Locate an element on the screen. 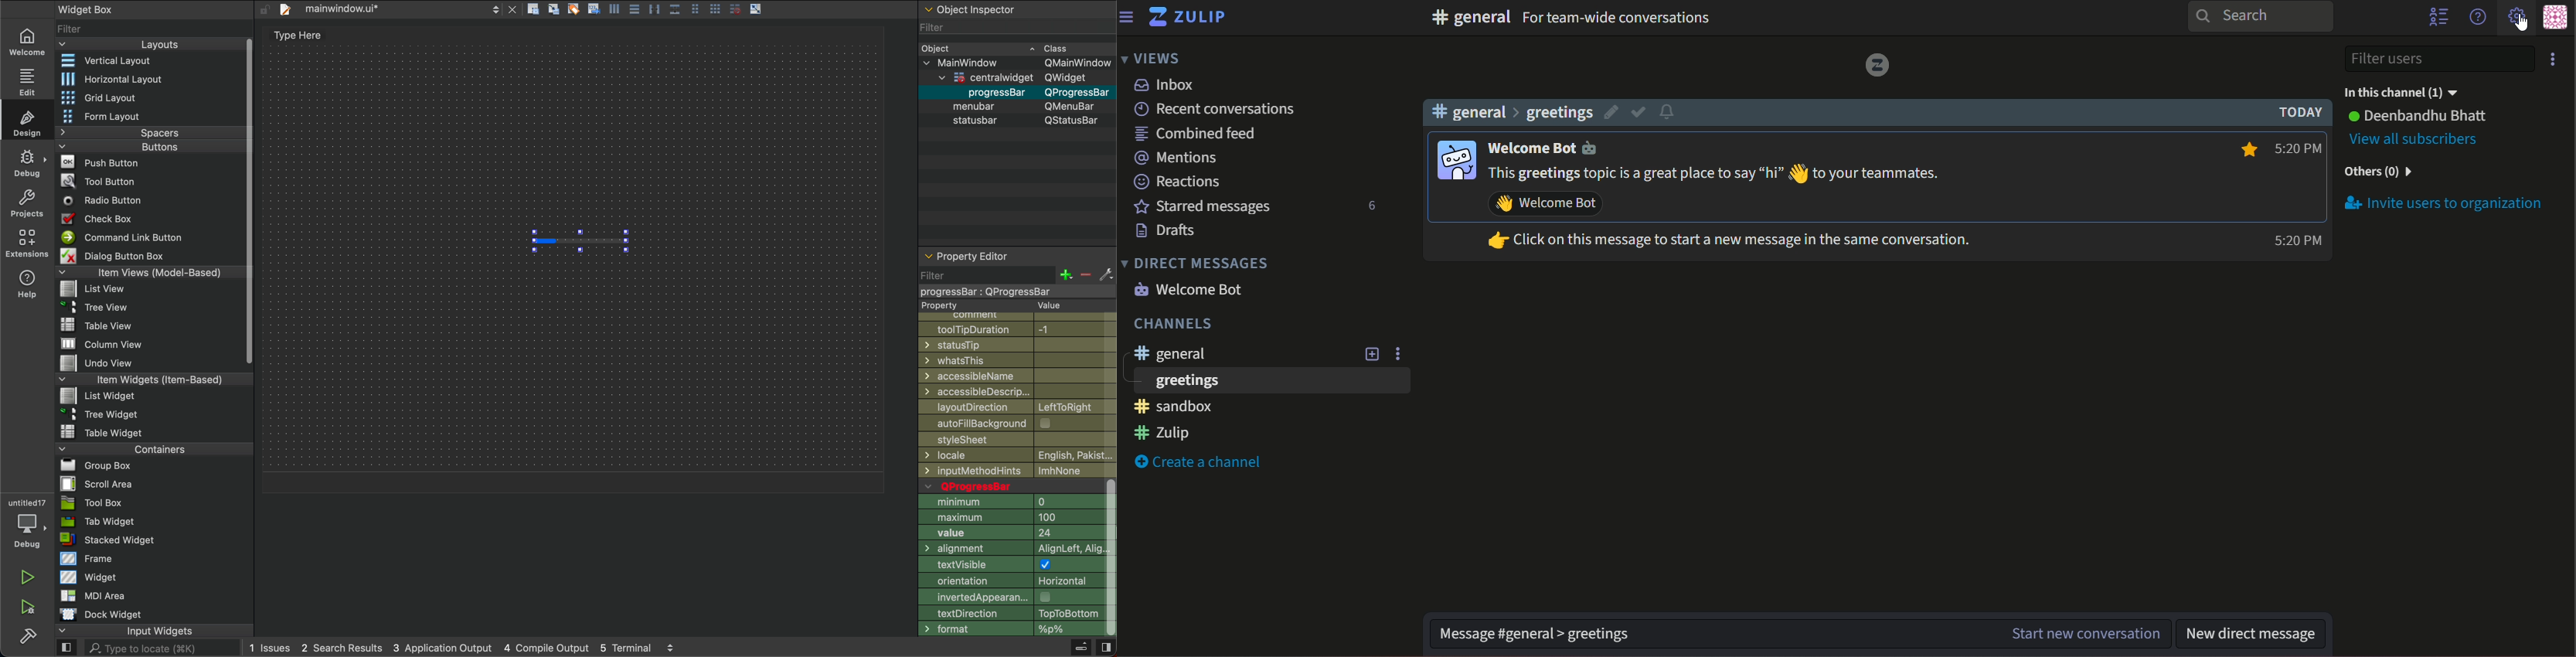  greetings is located at coordinates (1185, 382).